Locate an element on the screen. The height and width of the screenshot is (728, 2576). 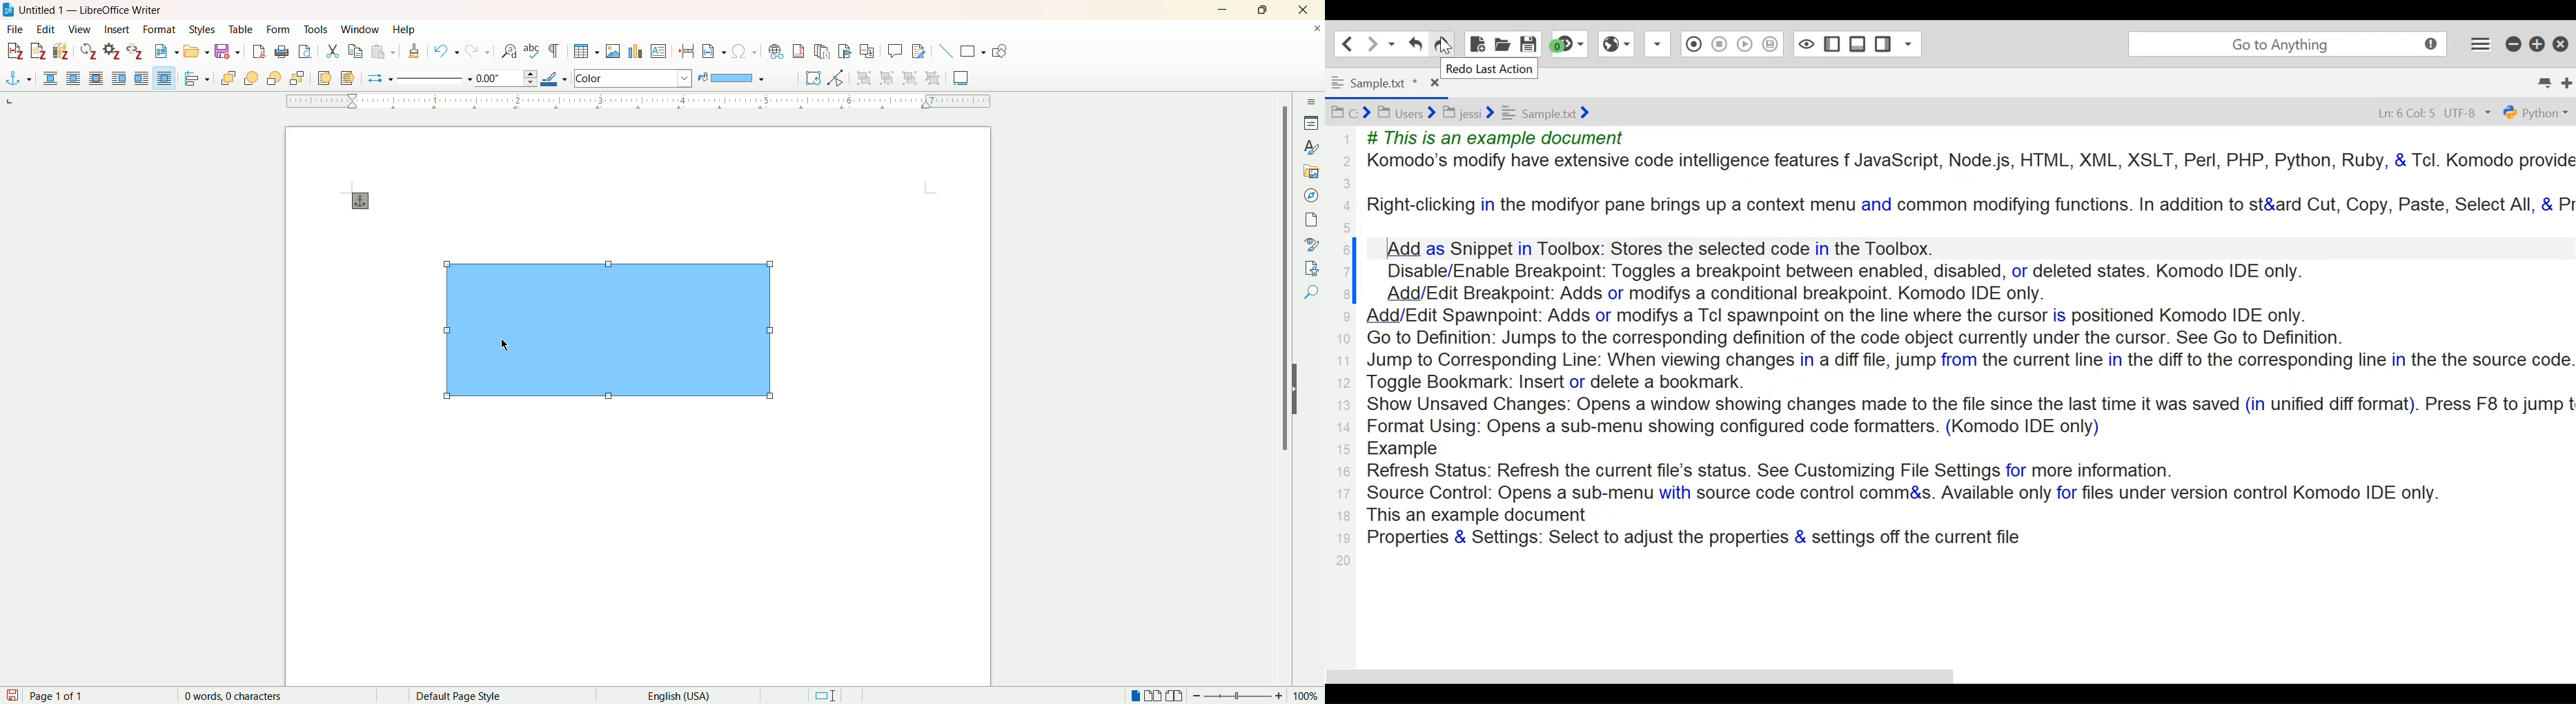
line color is located at coordinates (557, 77).